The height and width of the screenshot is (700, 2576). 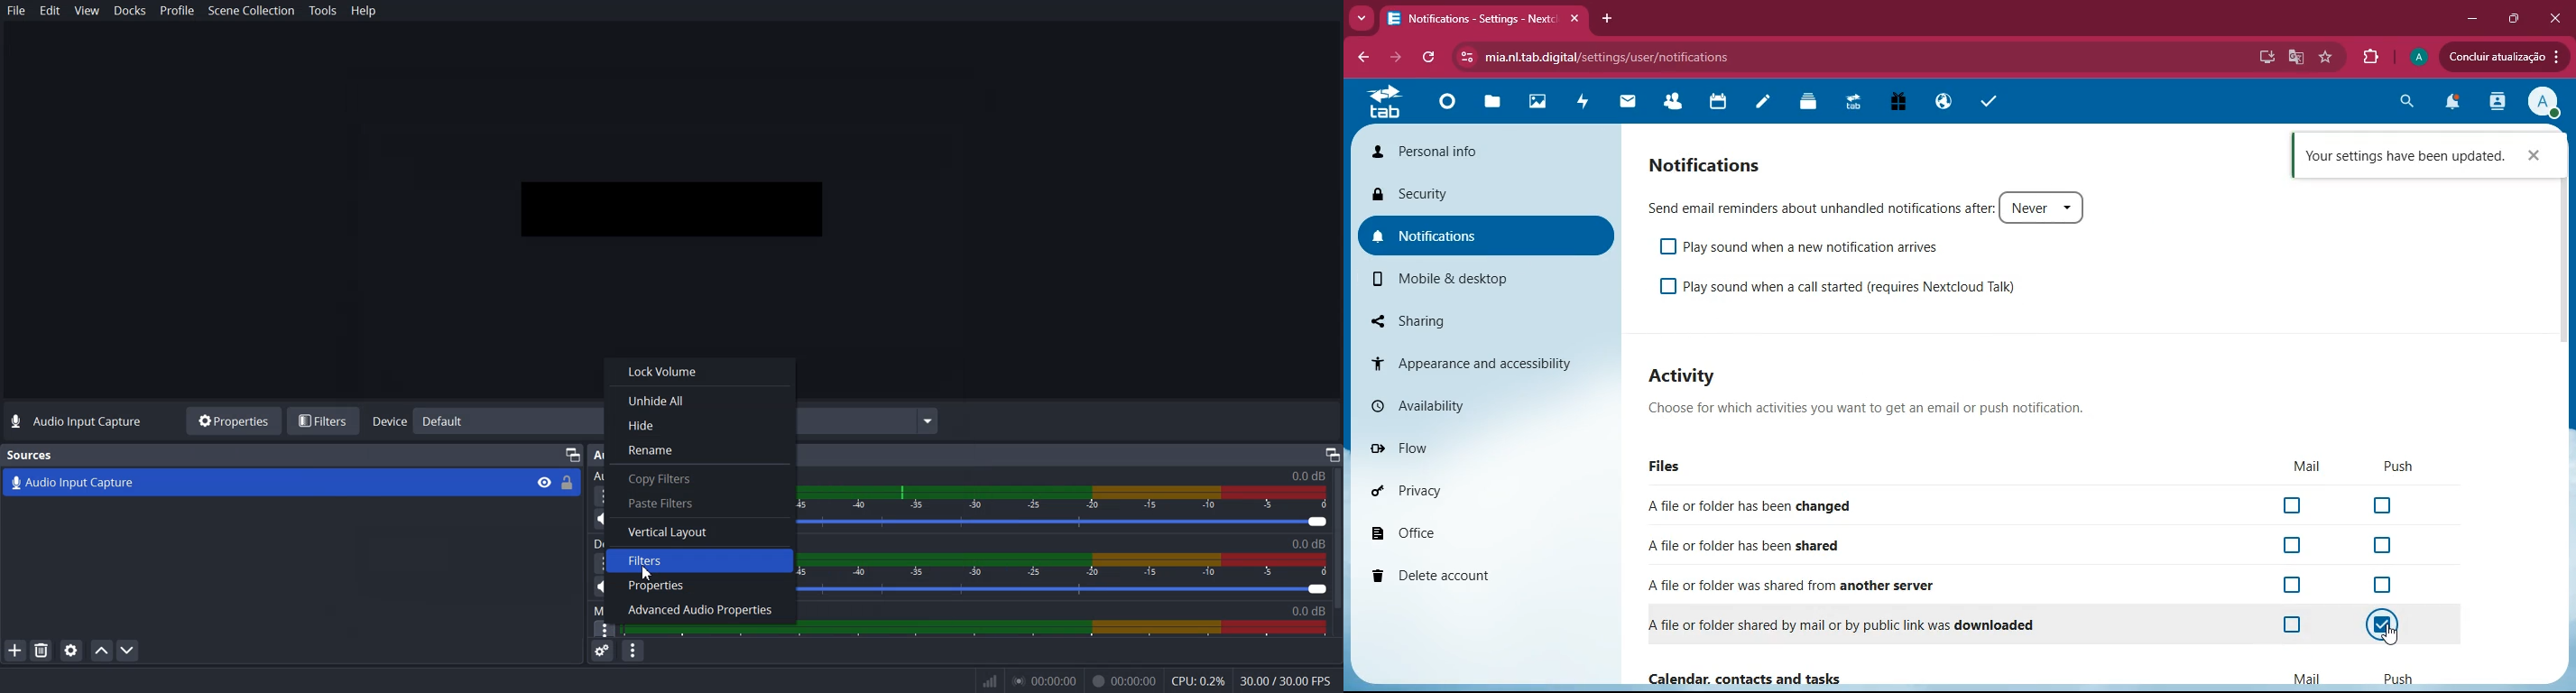 What do you see at coordinates (1484, 19) in the screenshot?
I see `Notifications - Settings - Nextc` at bounding box center [1484, 19].